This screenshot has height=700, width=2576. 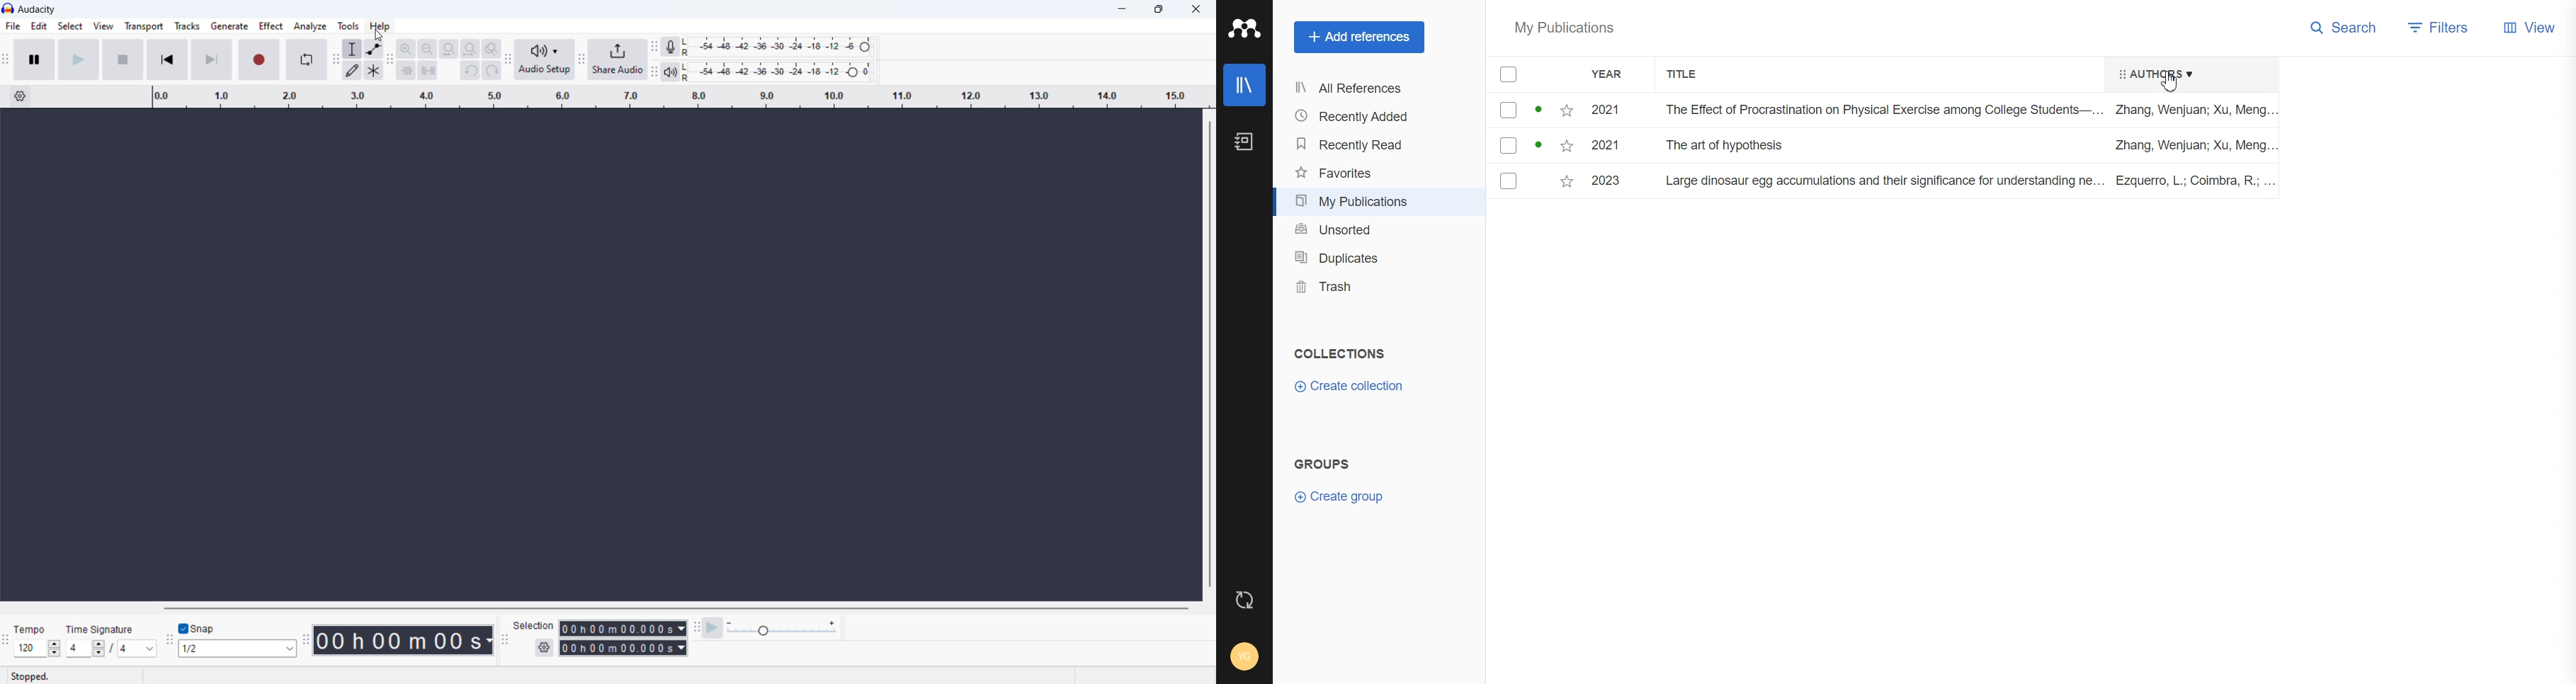 I want to click on fit selection to width, so click(x=449, y=49).